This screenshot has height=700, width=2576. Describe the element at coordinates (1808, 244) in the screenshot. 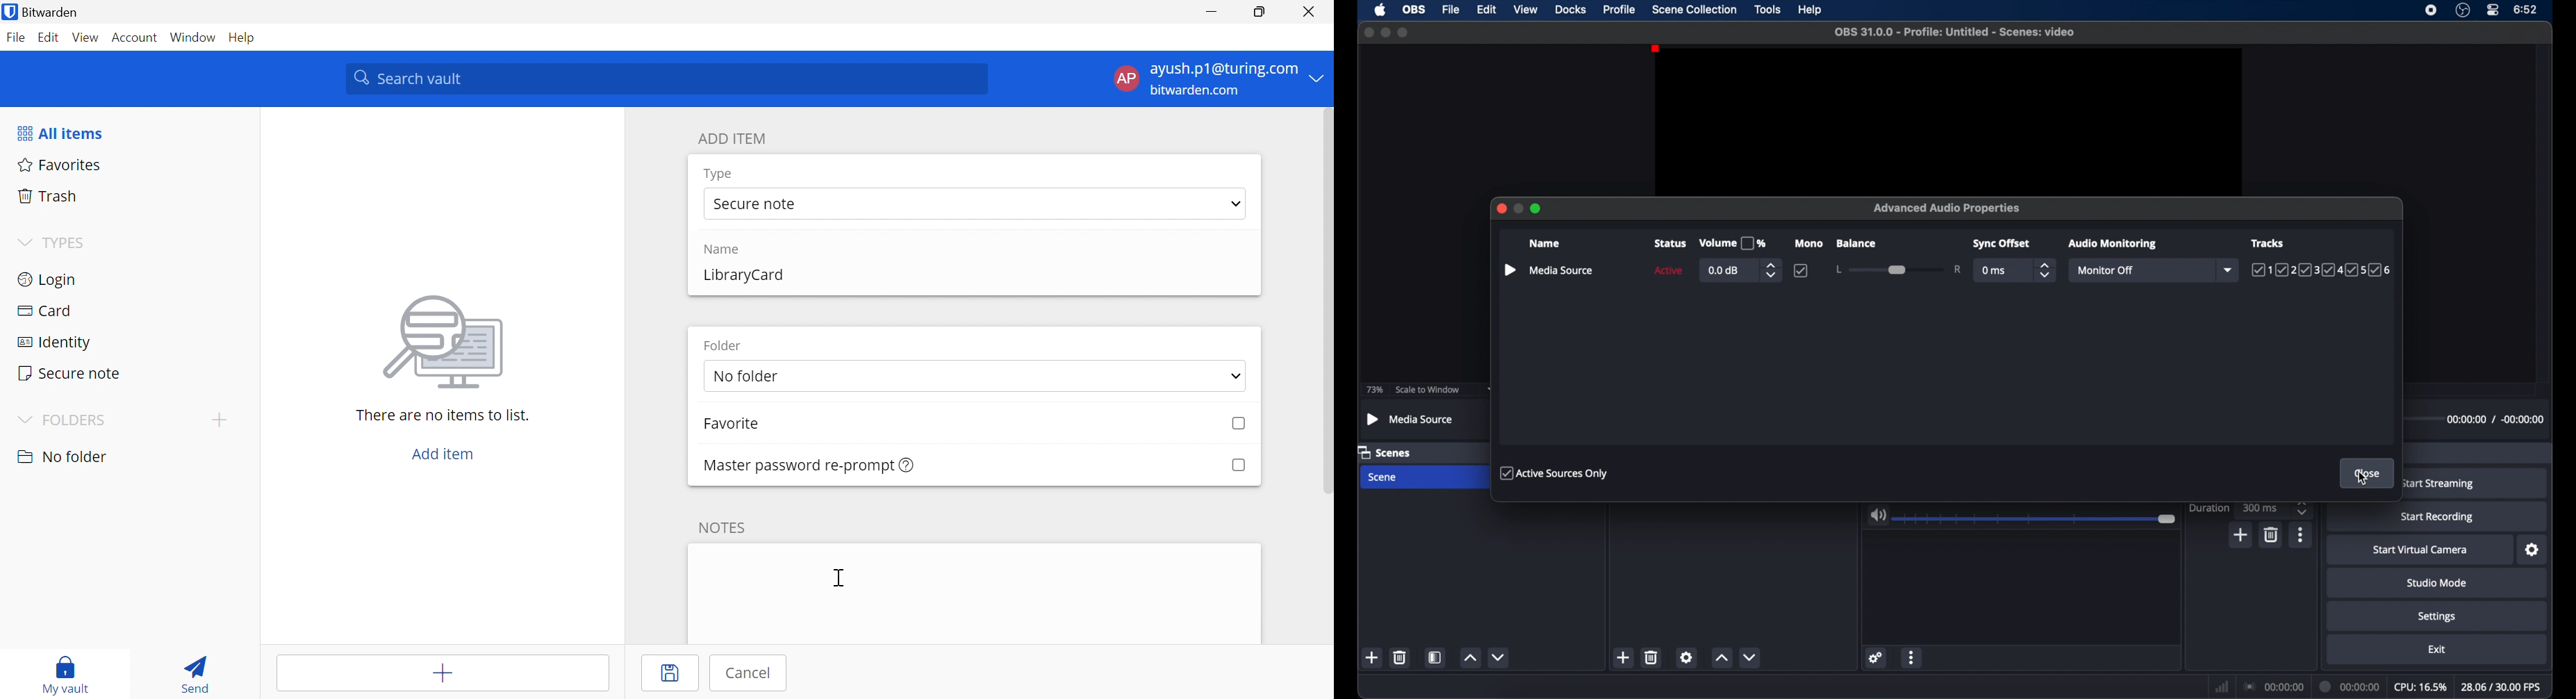

I see `mono` at that location.